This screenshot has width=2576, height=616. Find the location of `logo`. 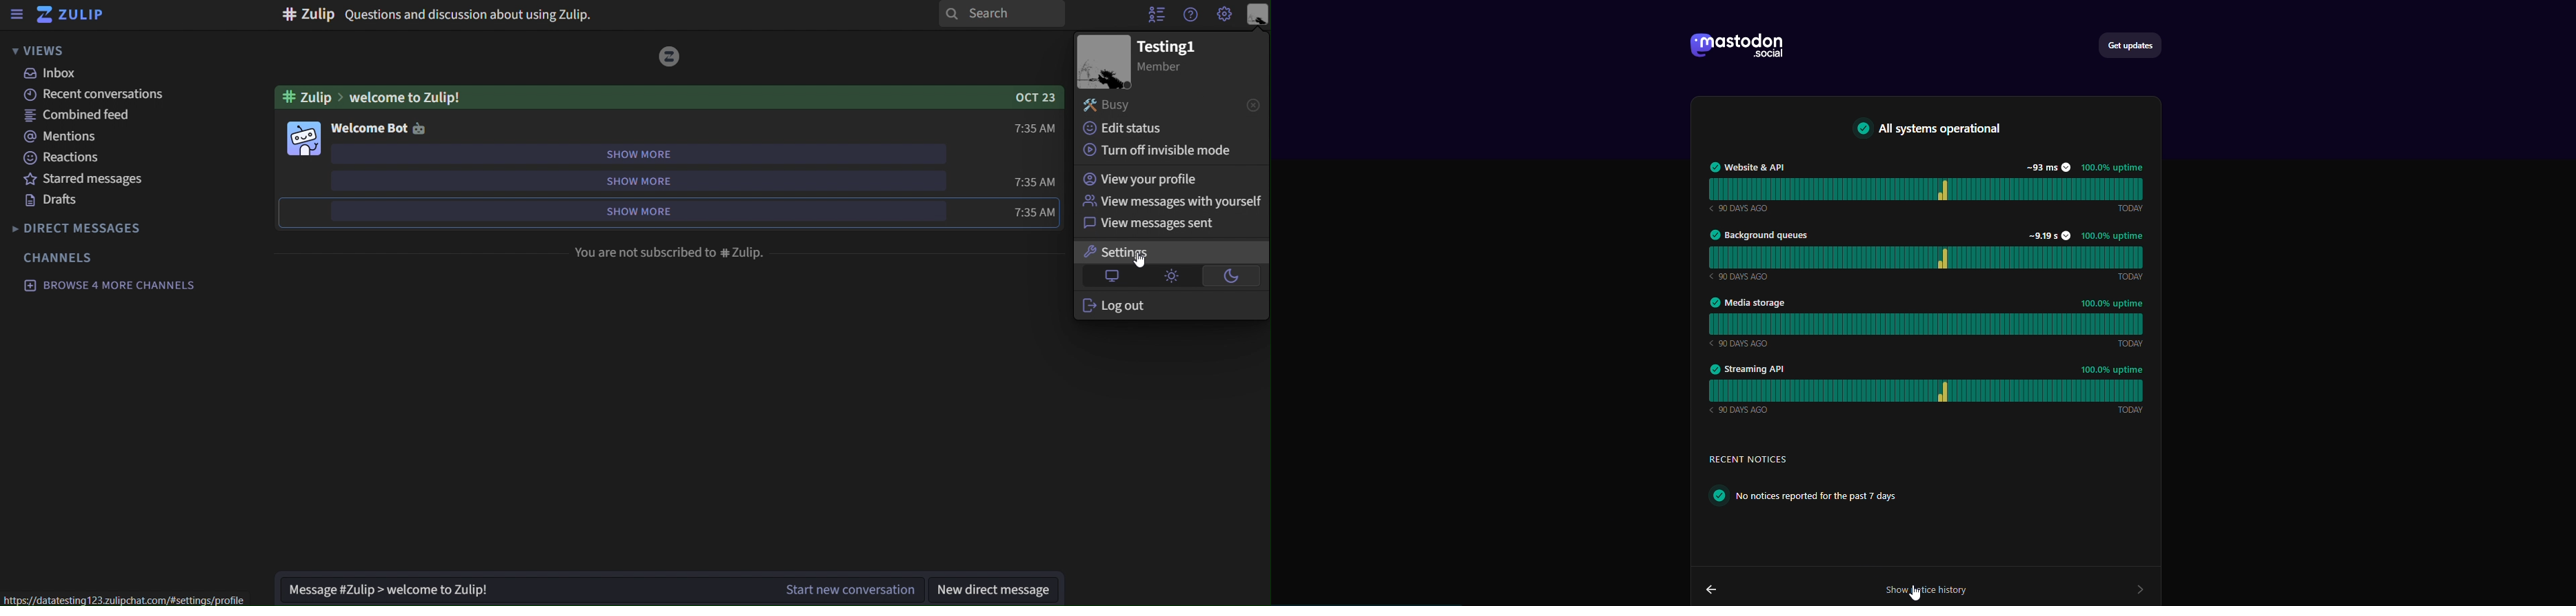

logo is located at coordinates (1741, 46).